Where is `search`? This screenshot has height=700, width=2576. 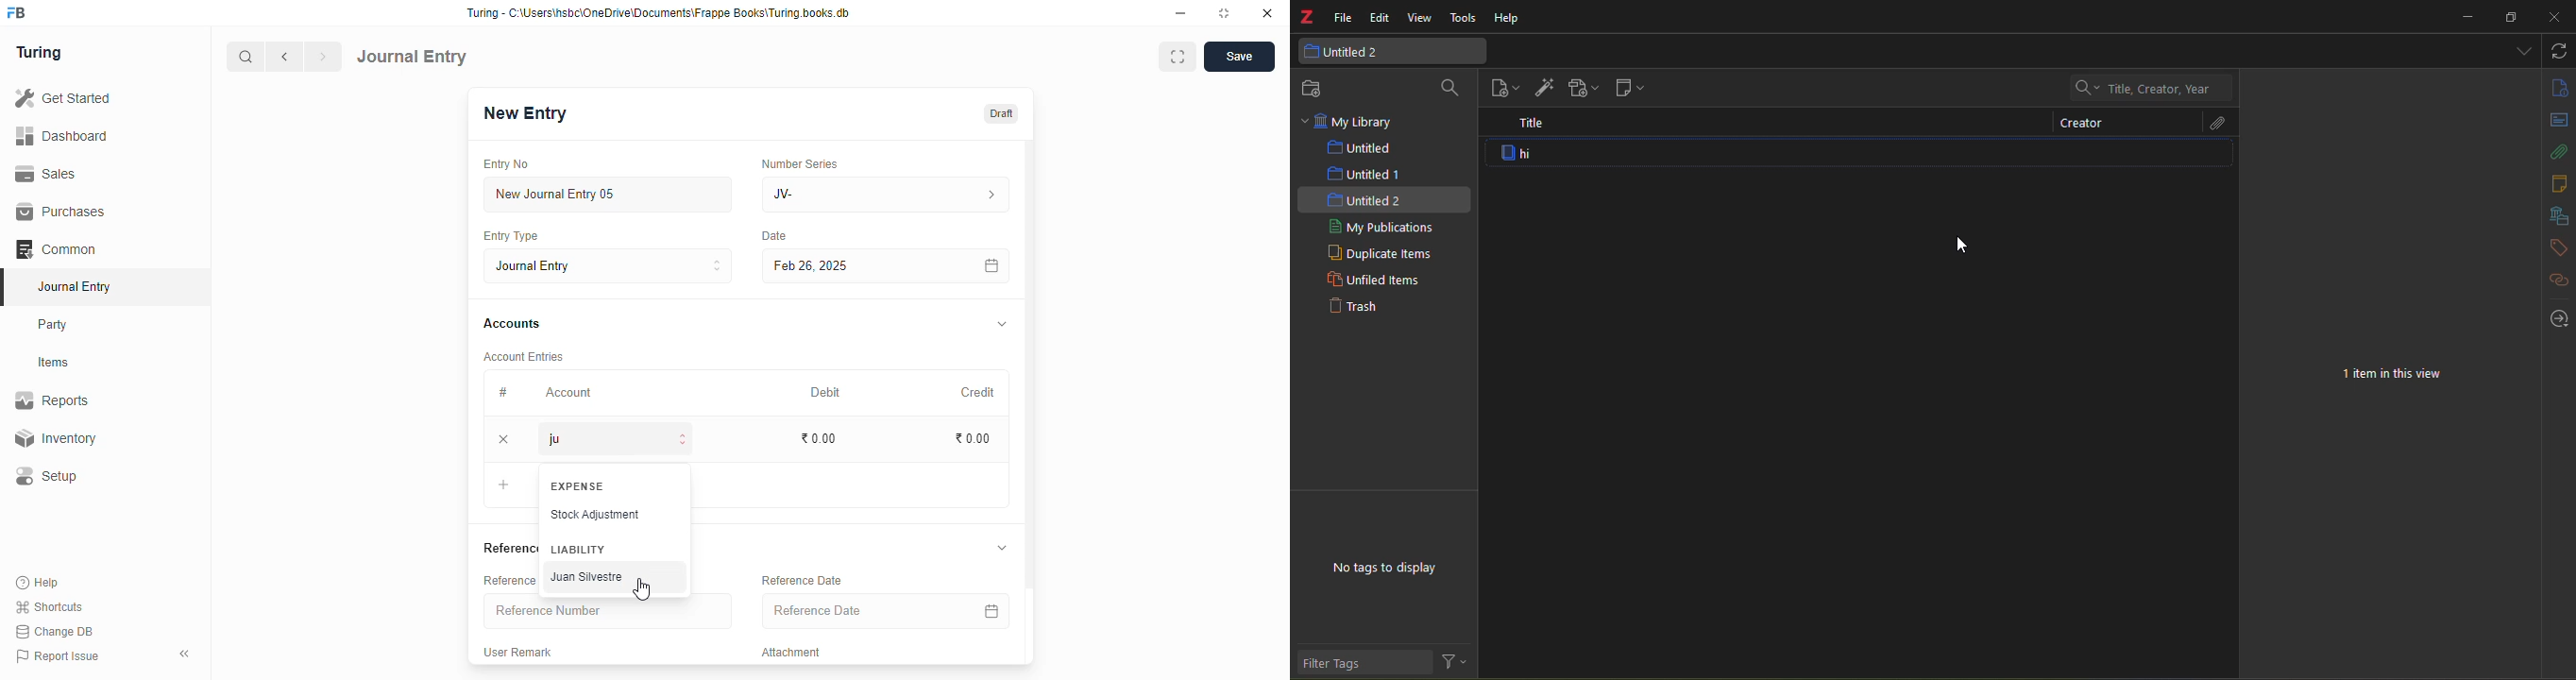
search is located at coordinates (1448, 88).